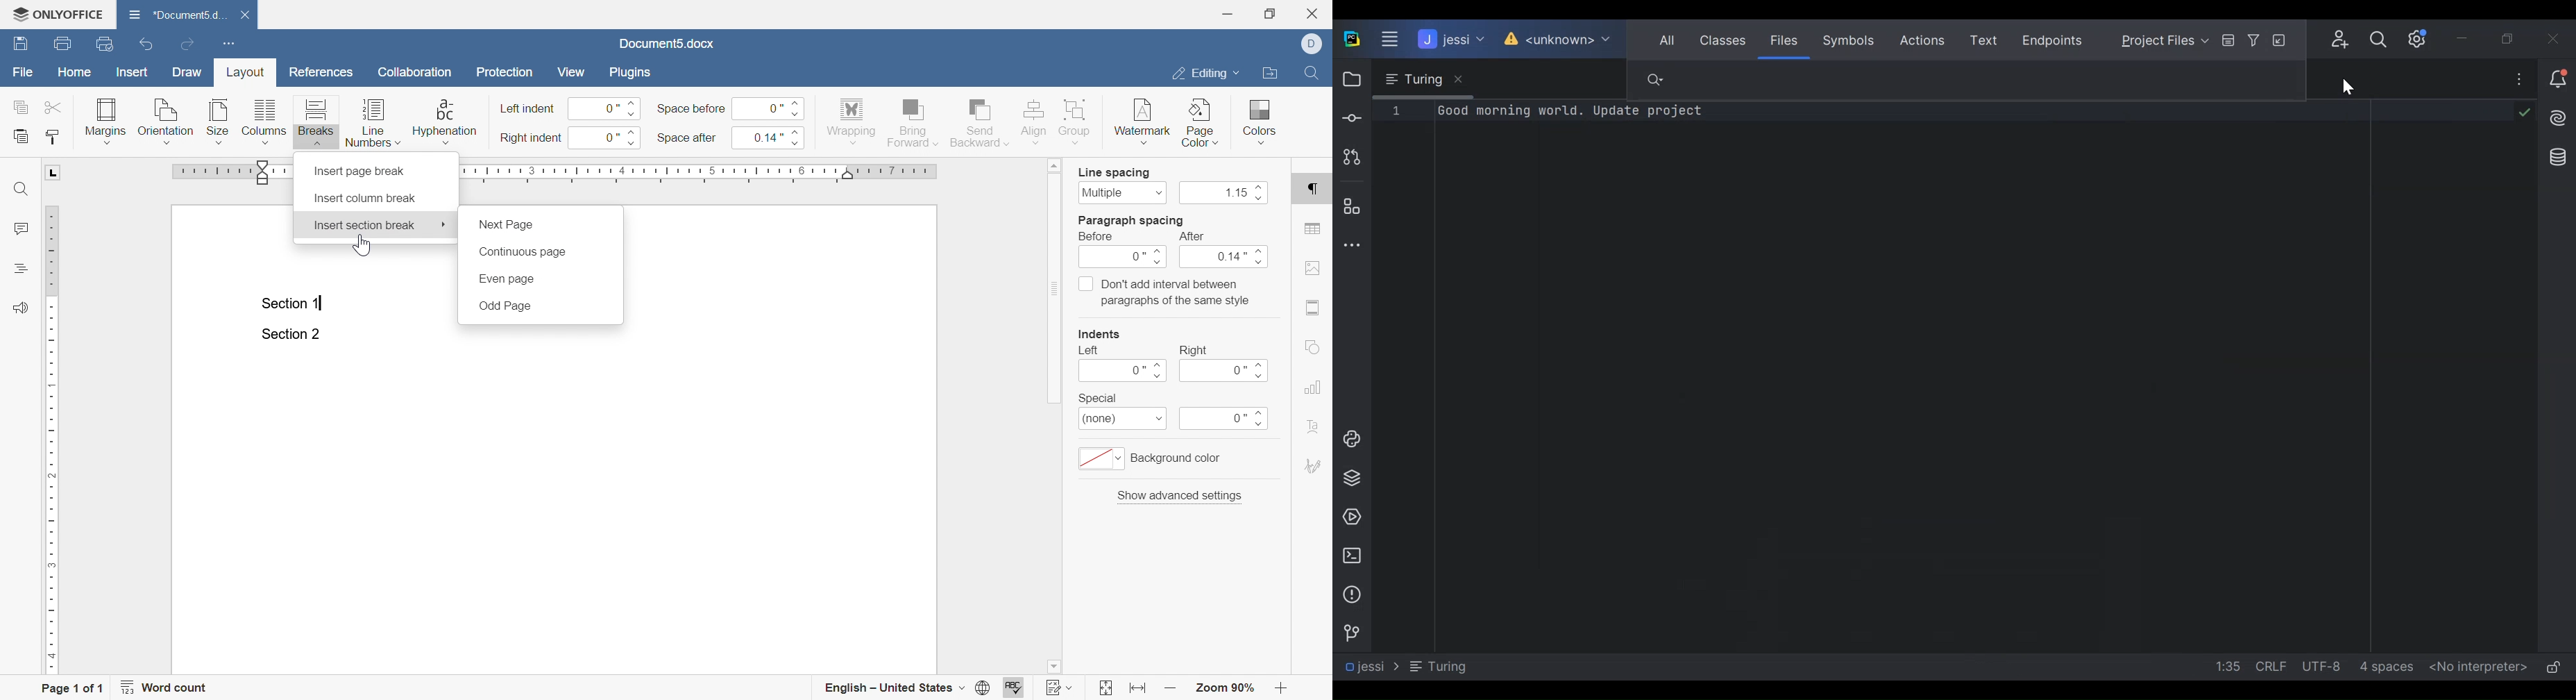 The height and width of the screenshot is (700, 2576). I want to click on text art settings, so click(1311, 425).